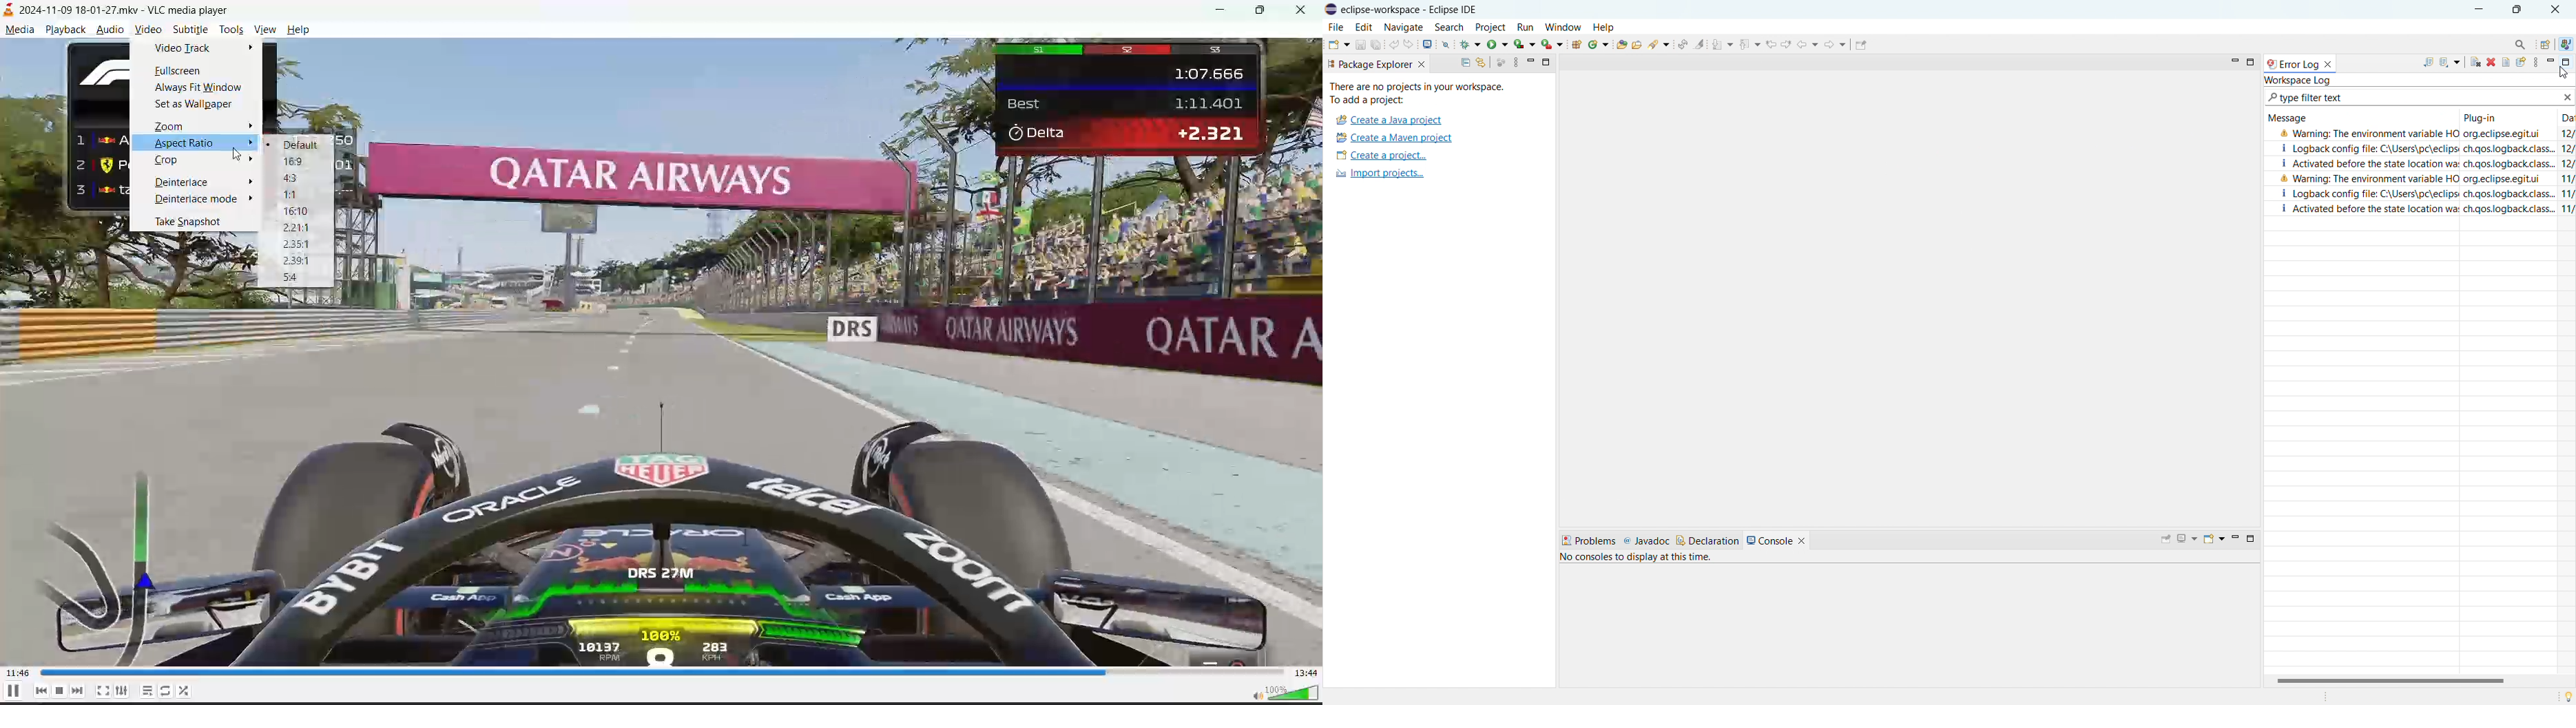 The image size is (2576, 728). What do you see at coordinates (2239, 537) in the screenshot?
I see `minimize` at bounding box center [2239, 537].